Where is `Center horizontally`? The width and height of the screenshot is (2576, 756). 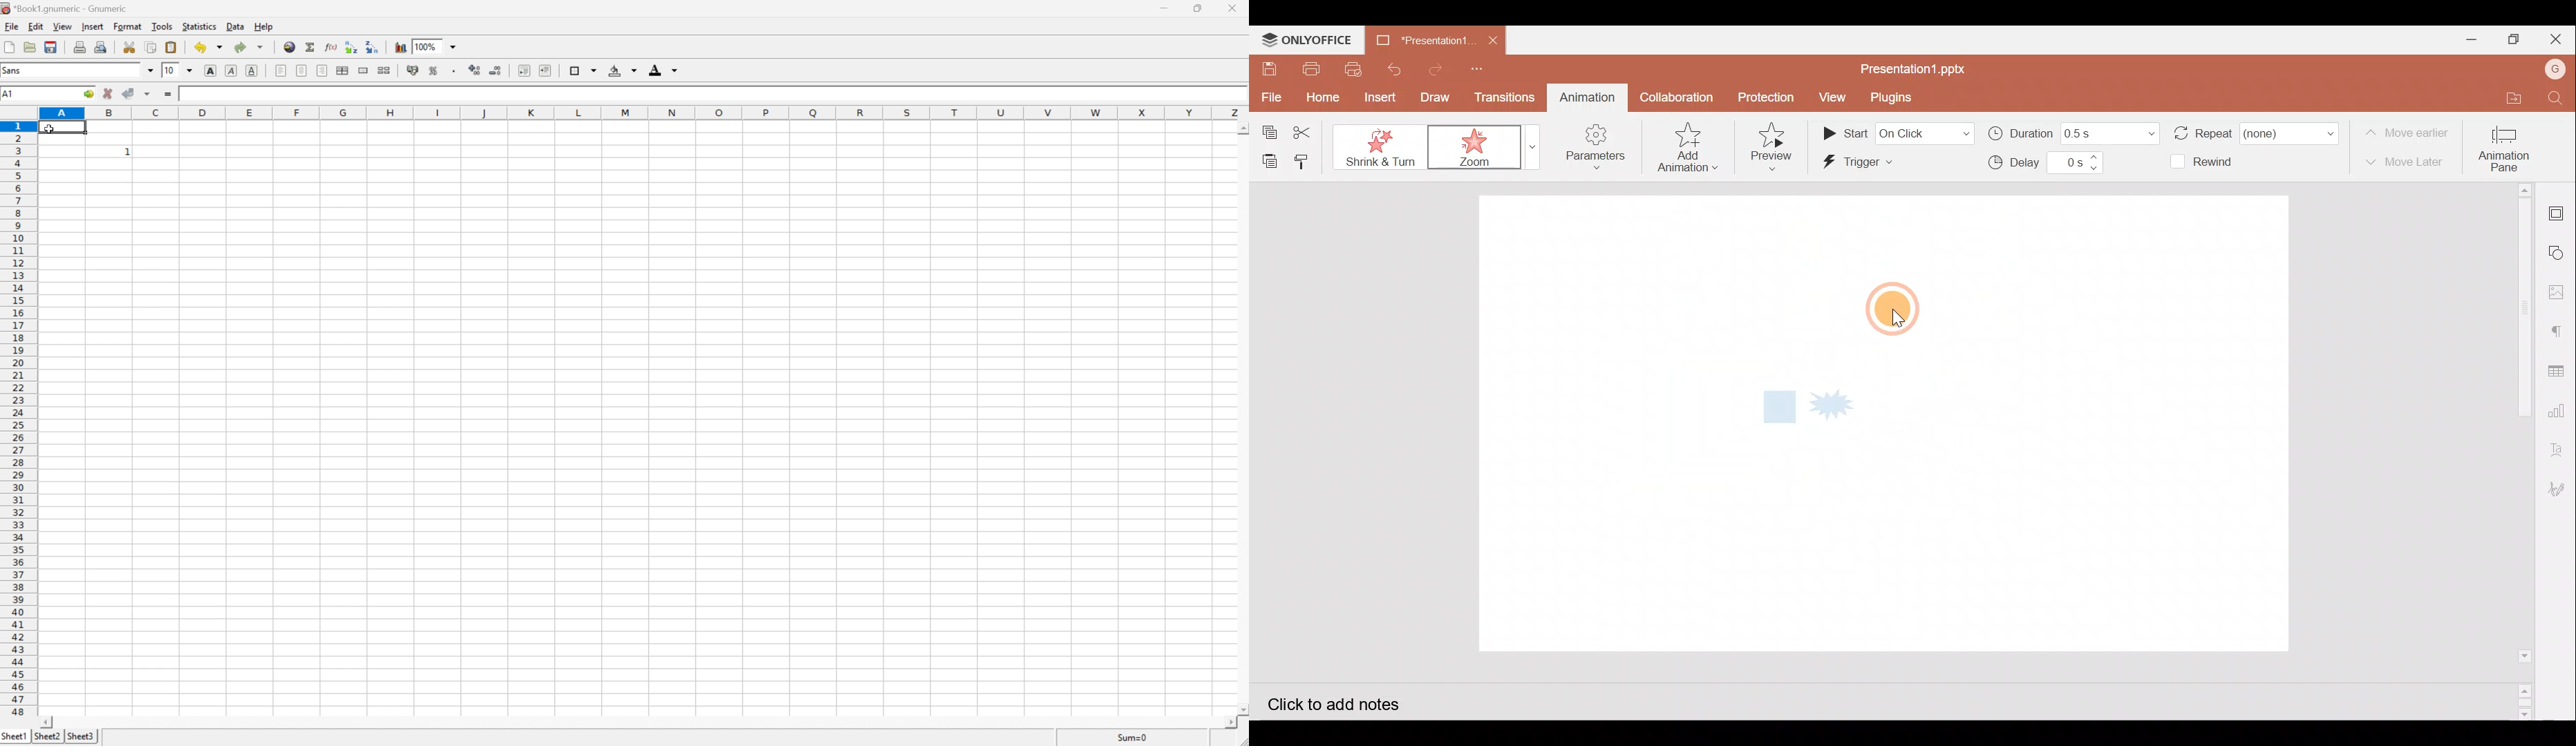
Center horizontally is located at coordinates (301, 70).